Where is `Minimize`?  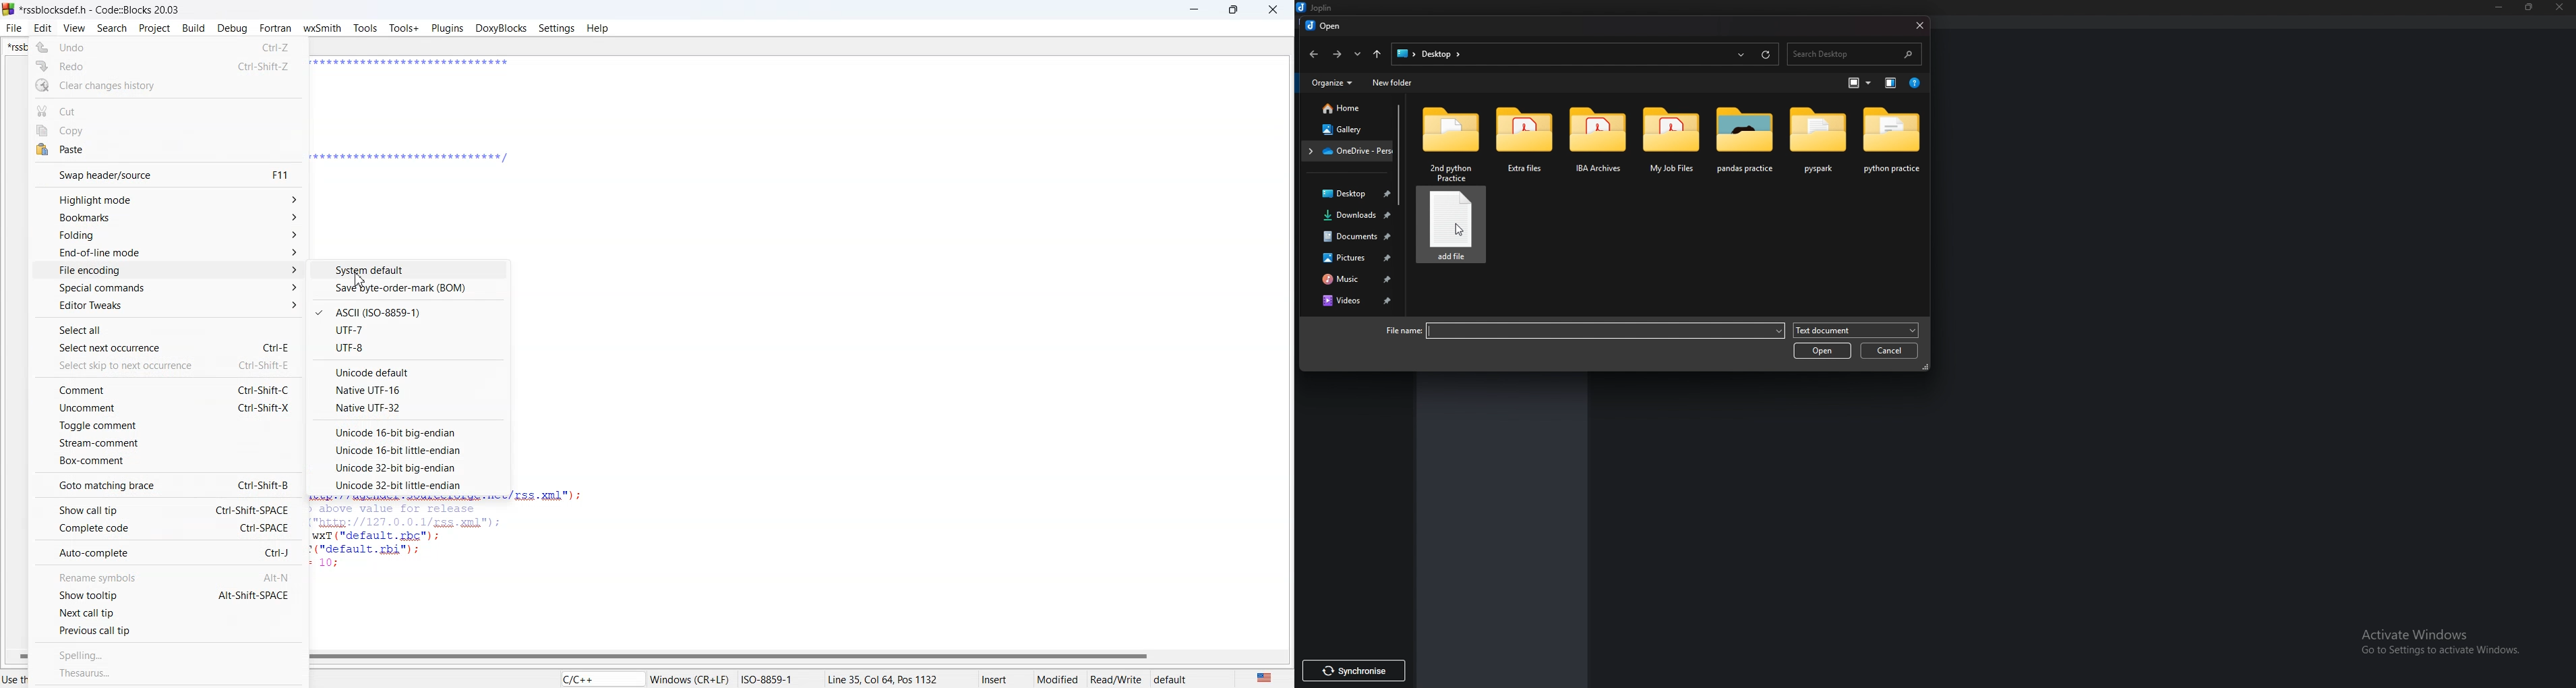 Minimize is located at coordinates (2501, 6).